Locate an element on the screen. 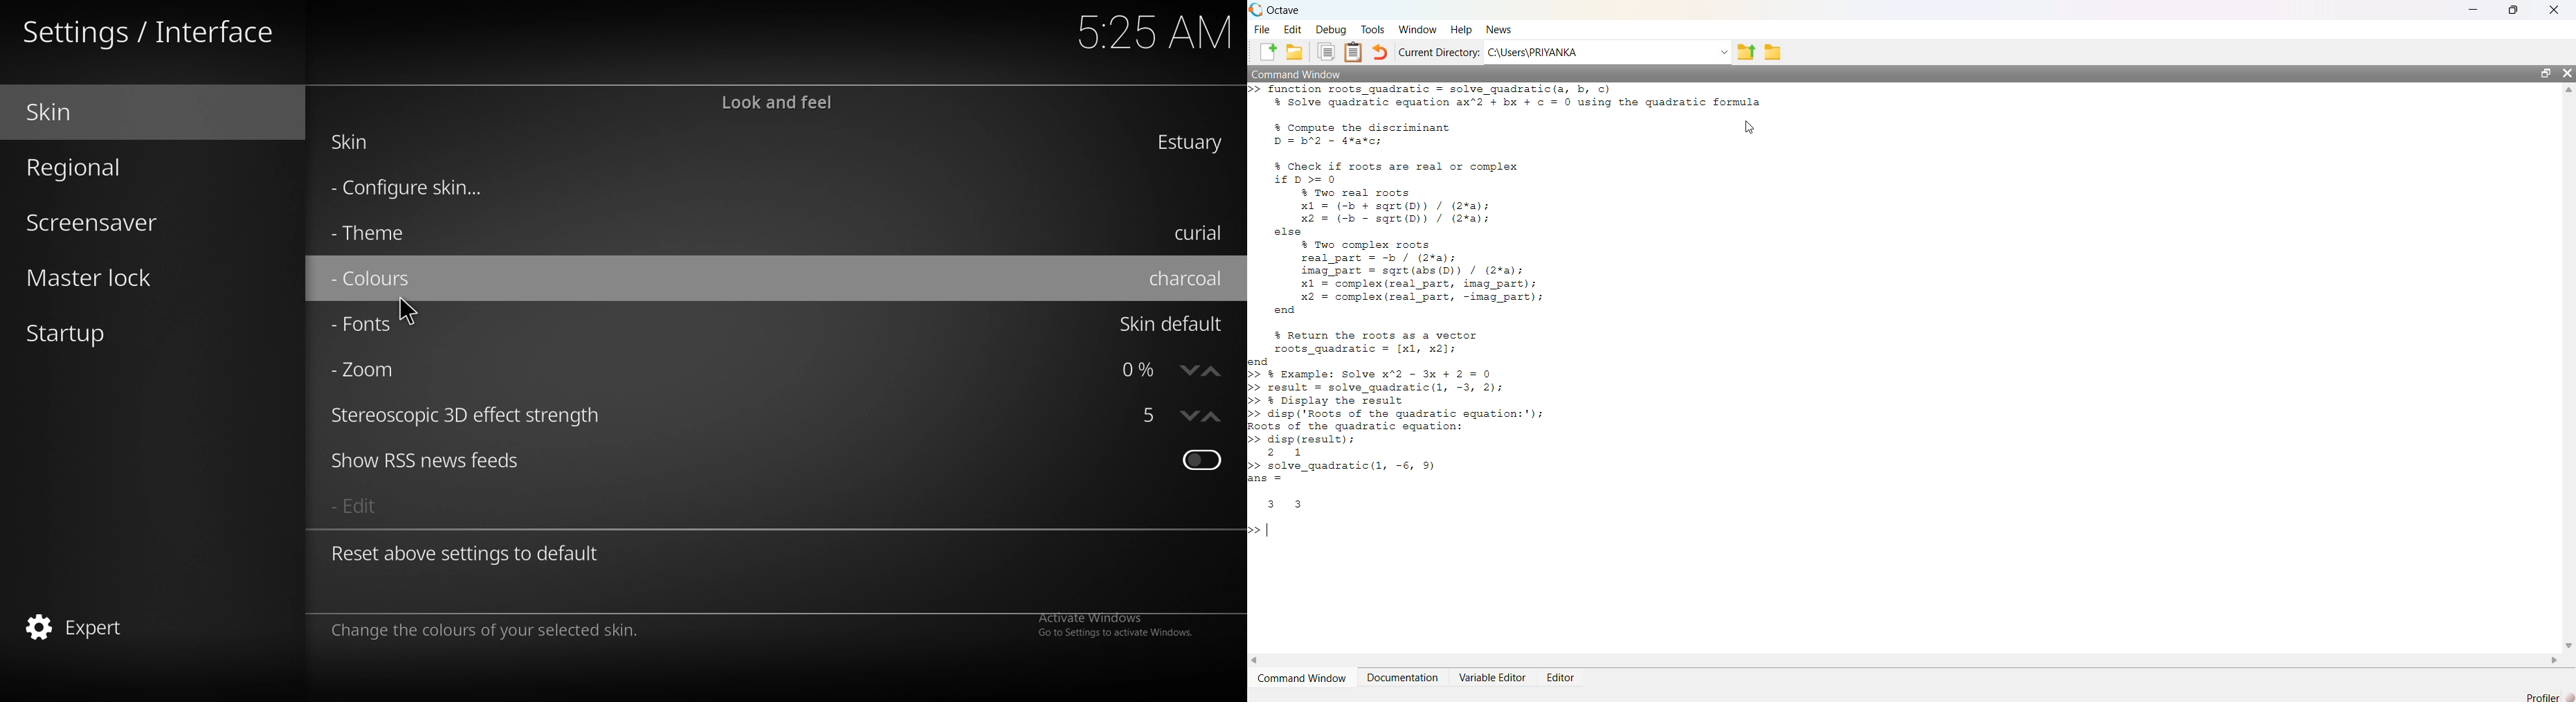 This screenshot has width=2576, height=728. time is located at coordinates (1141, 32).